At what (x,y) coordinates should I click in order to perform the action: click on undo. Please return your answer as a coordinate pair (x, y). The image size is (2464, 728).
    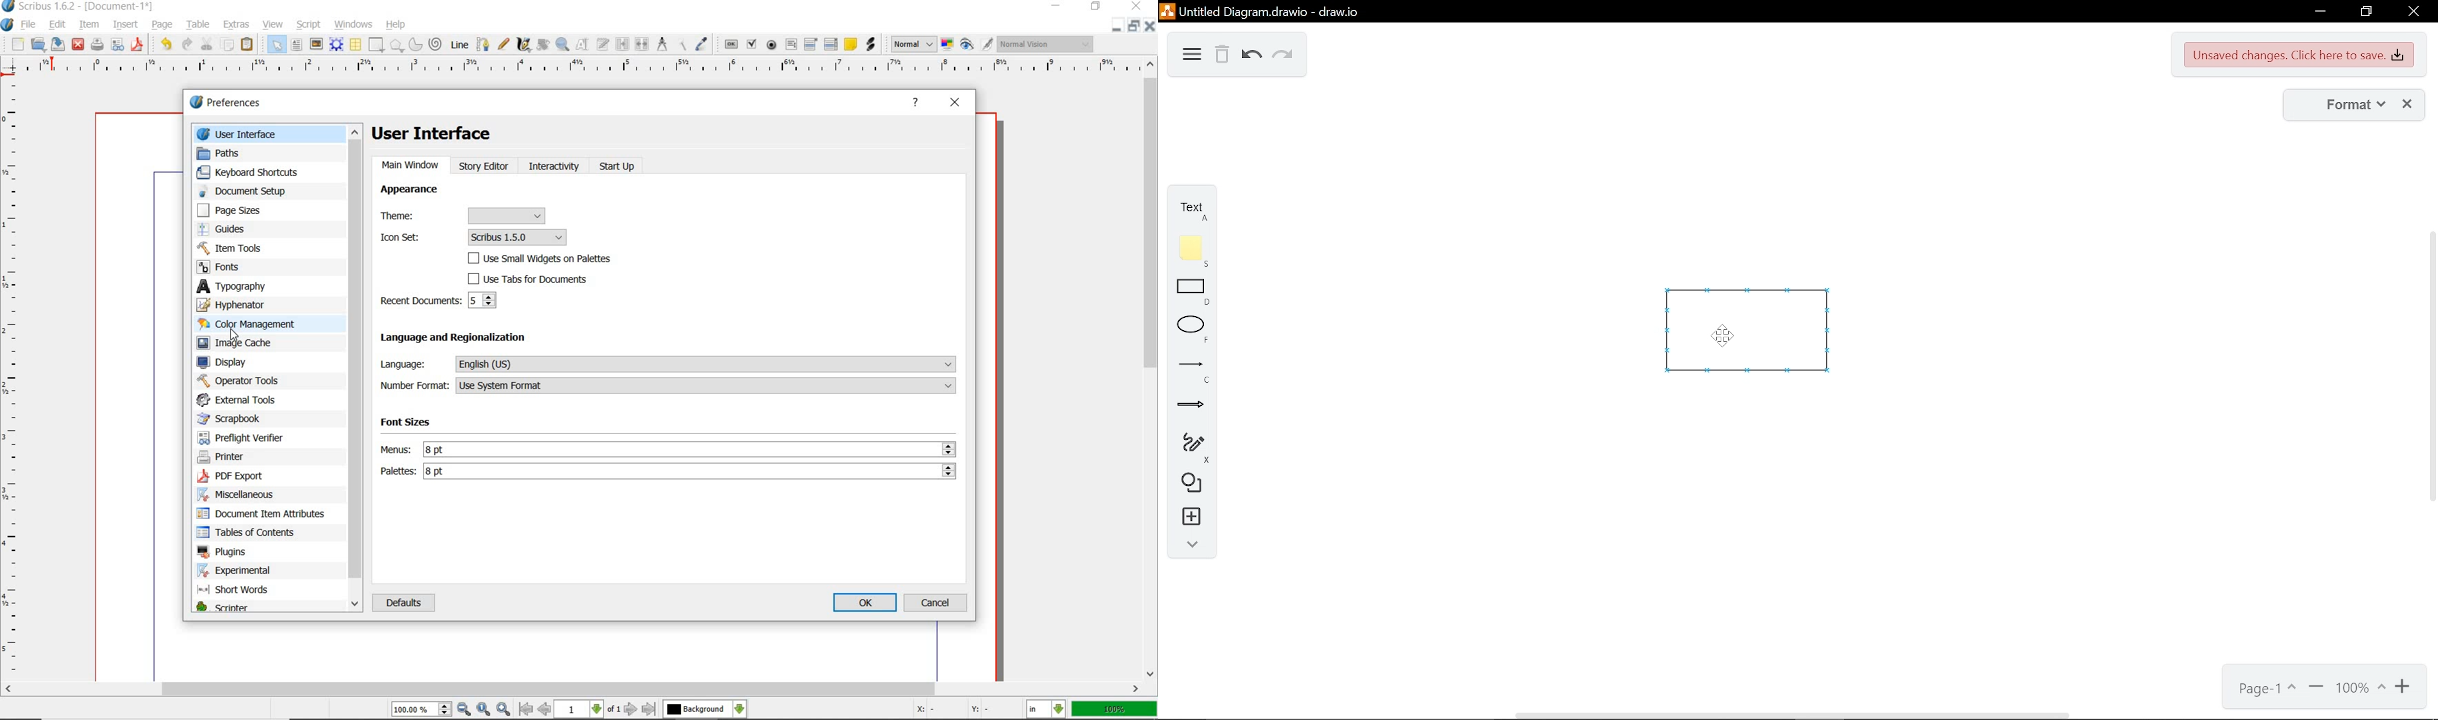
    Looking at the image, I should click on (166, 44).